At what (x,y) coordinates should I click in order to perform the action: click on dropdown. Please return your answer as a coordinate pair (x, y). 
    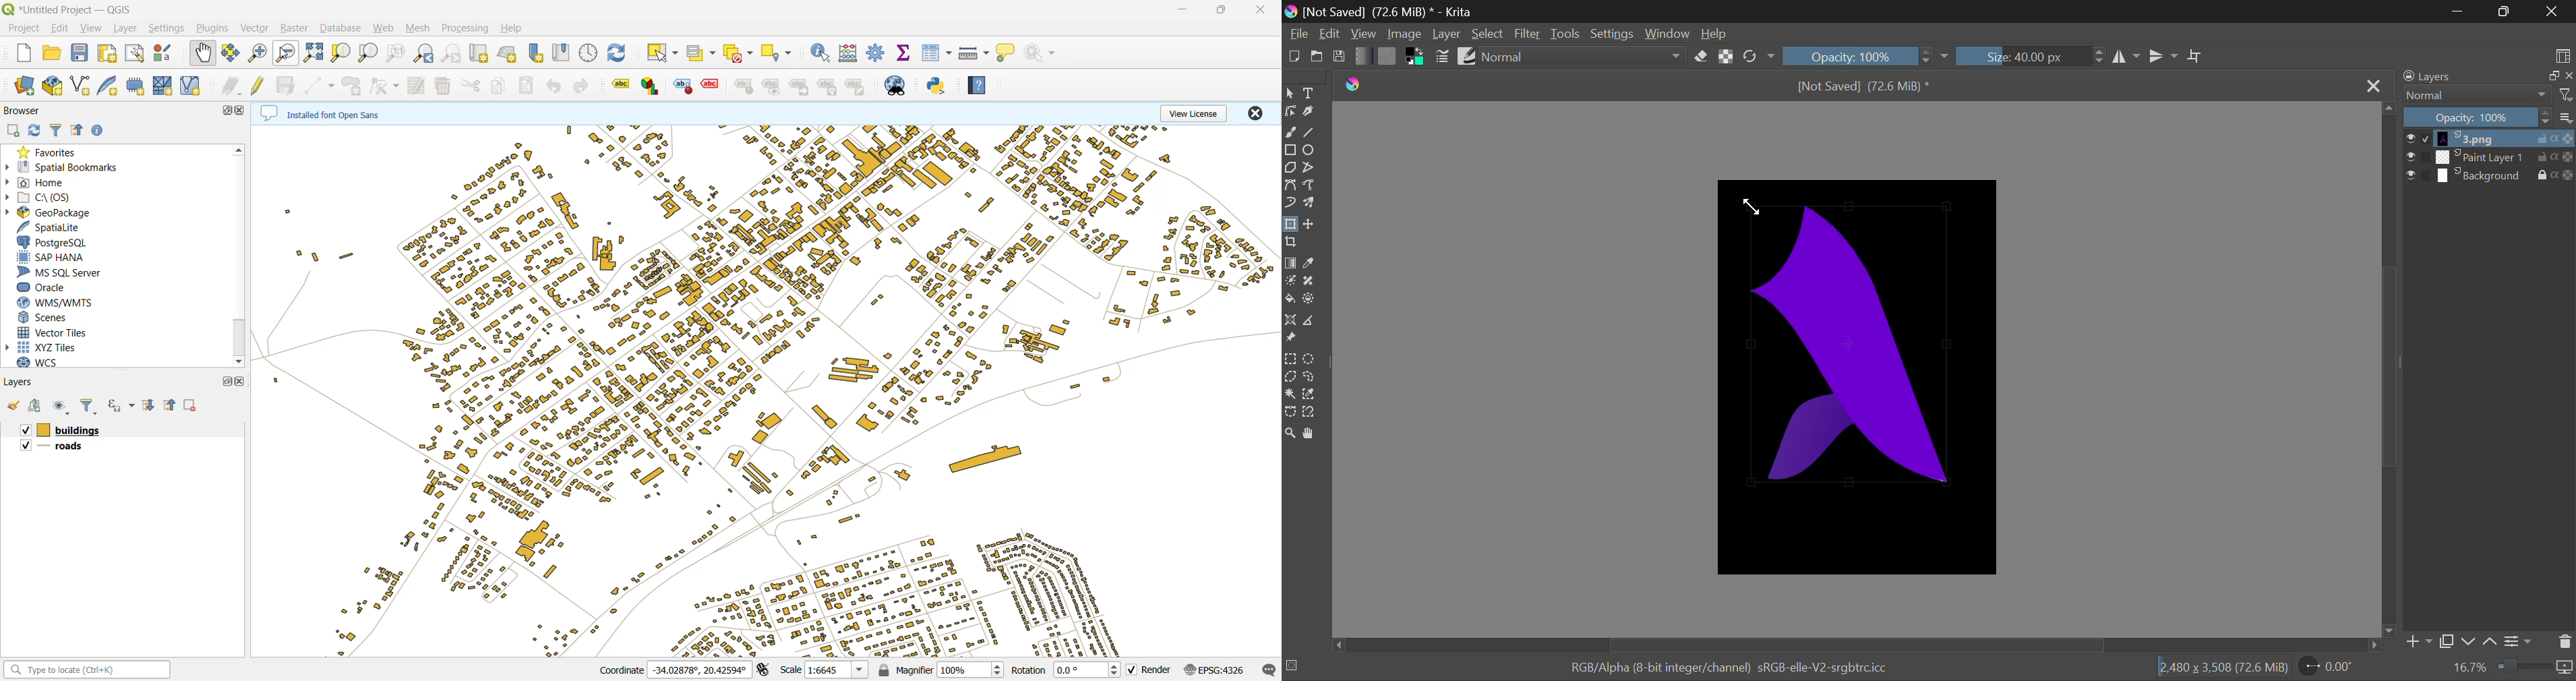
    Looking at the image, I should click on (1945, 56).